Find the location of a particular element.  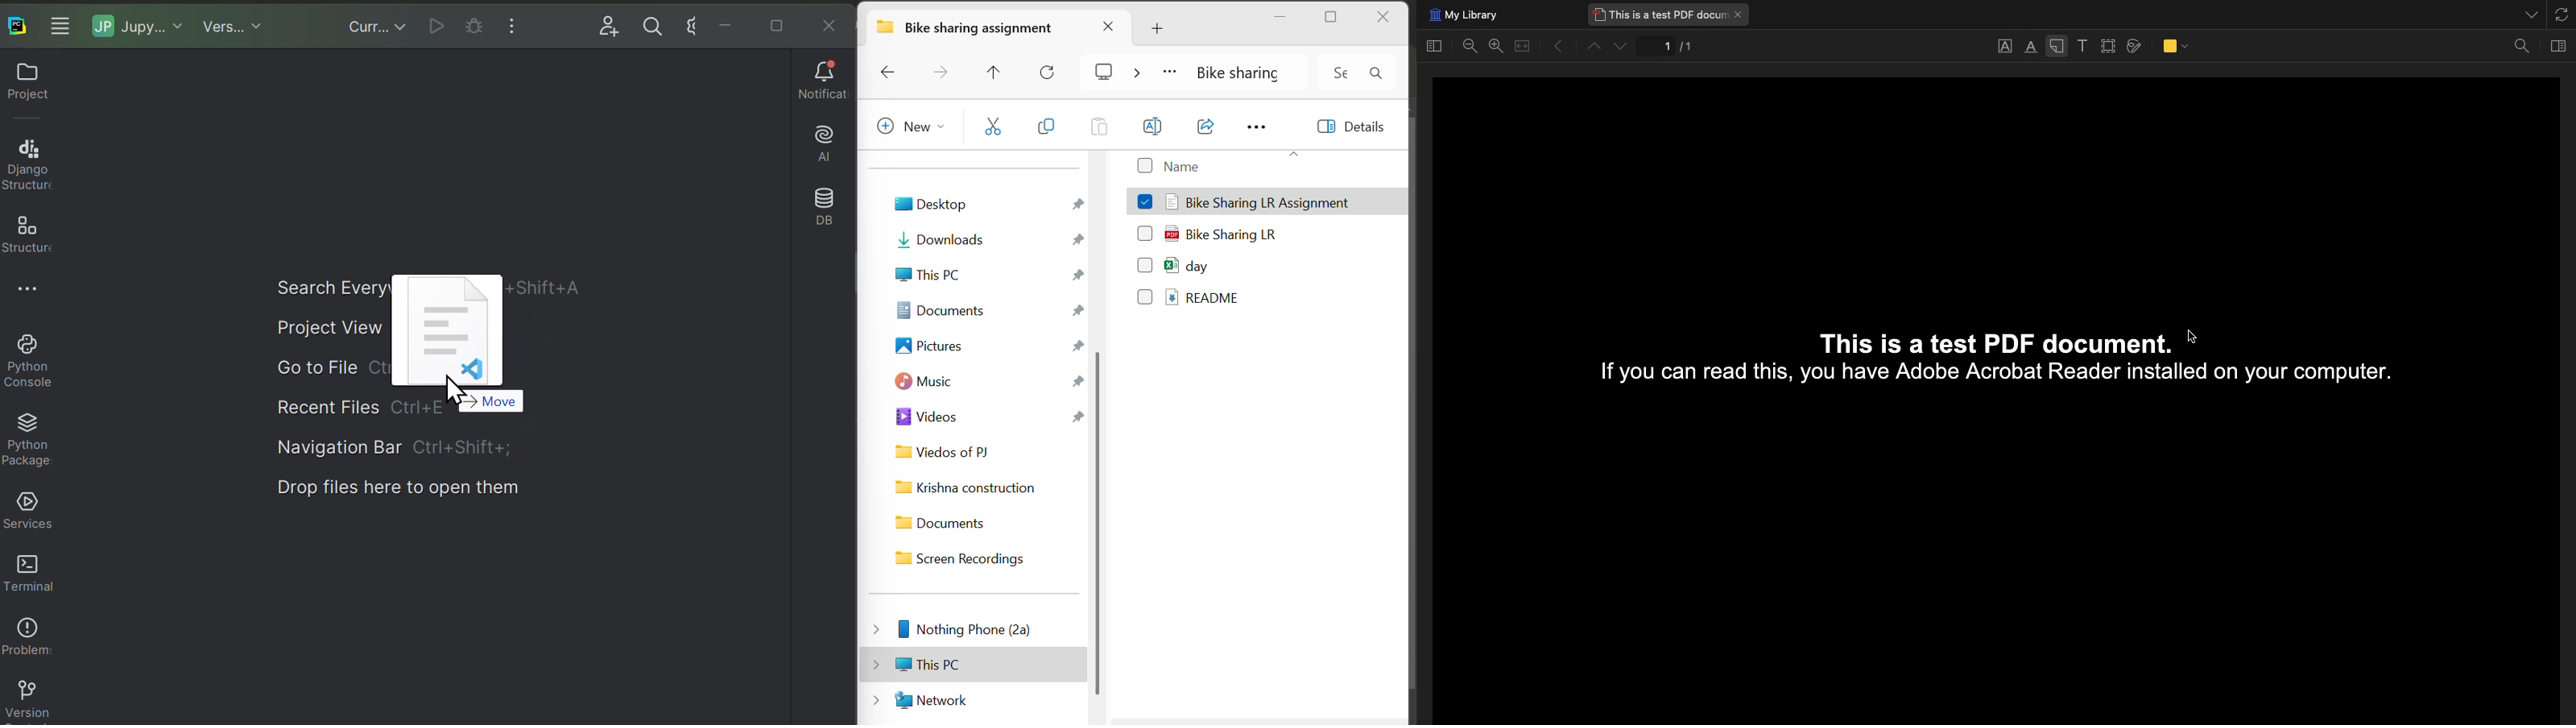

Documents is located at coordinates (962, 520).